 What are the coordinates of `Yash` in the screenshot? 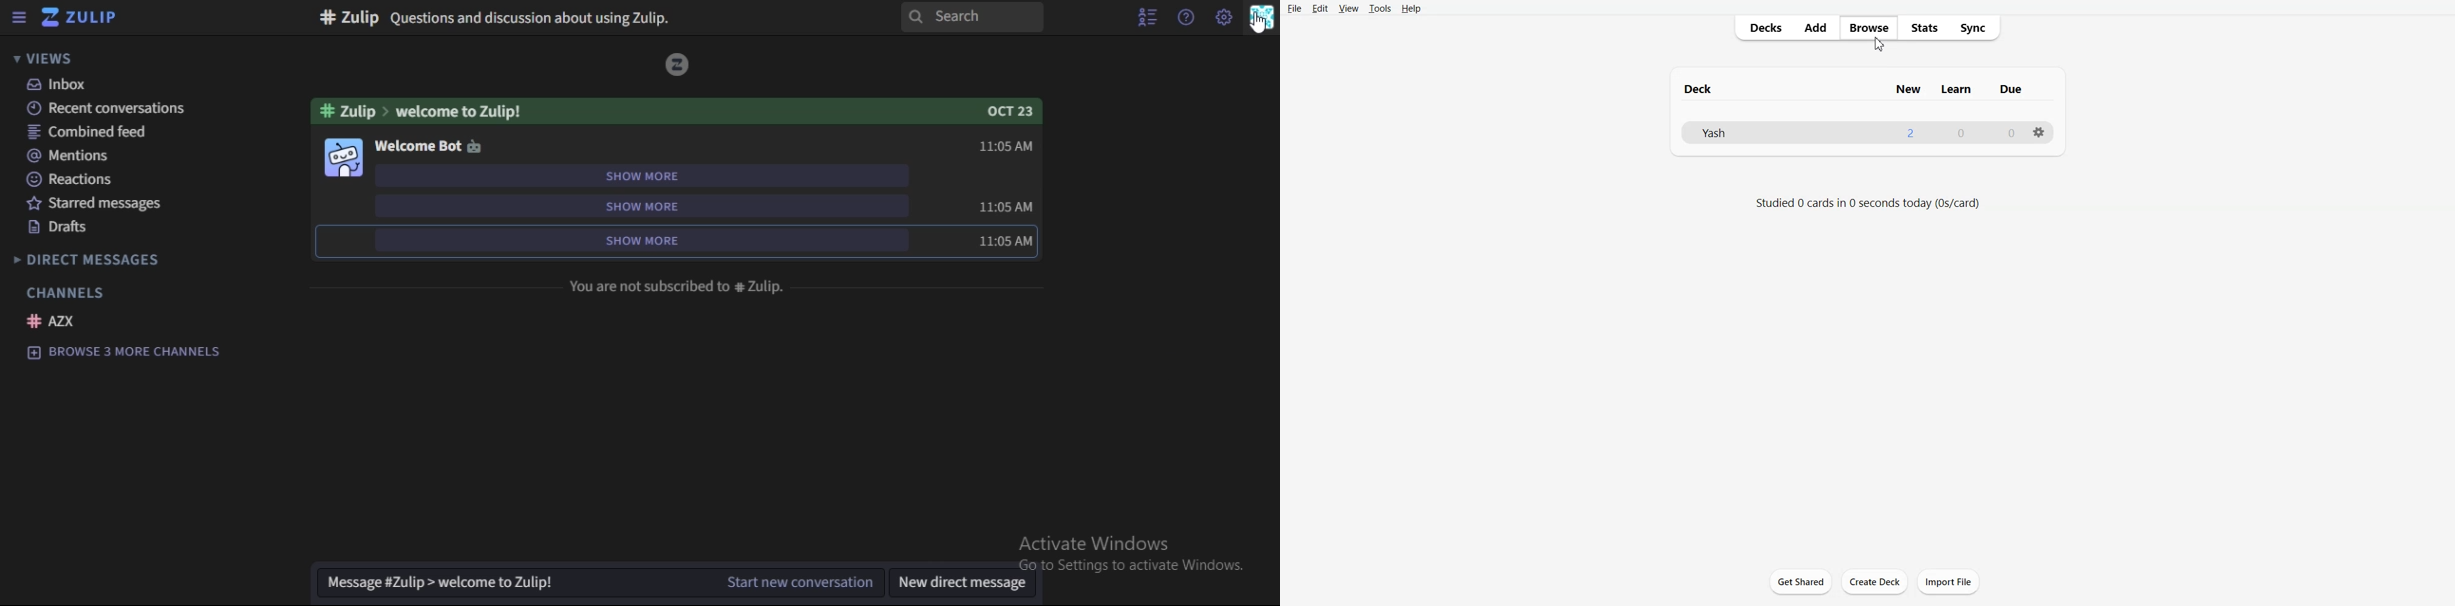 It's located at (1717, 133).